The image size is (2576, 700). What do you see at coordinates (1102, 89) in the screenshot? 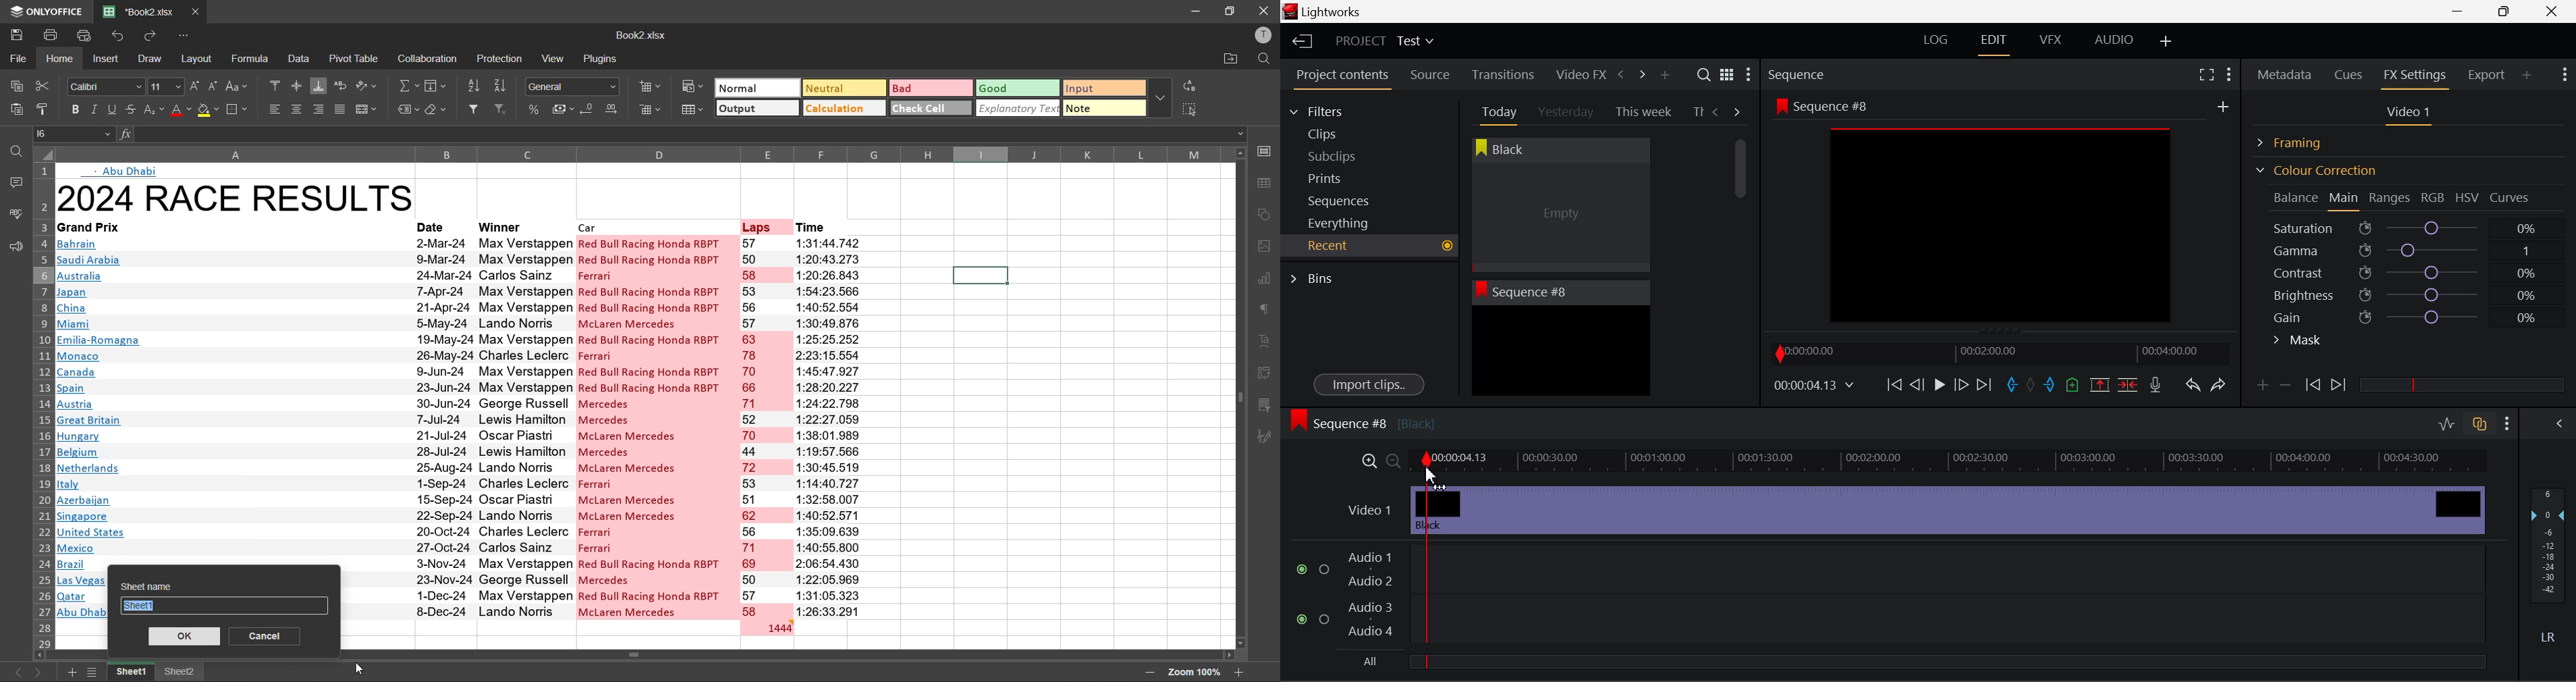
I see `input` at bounding box center [1102, 89].